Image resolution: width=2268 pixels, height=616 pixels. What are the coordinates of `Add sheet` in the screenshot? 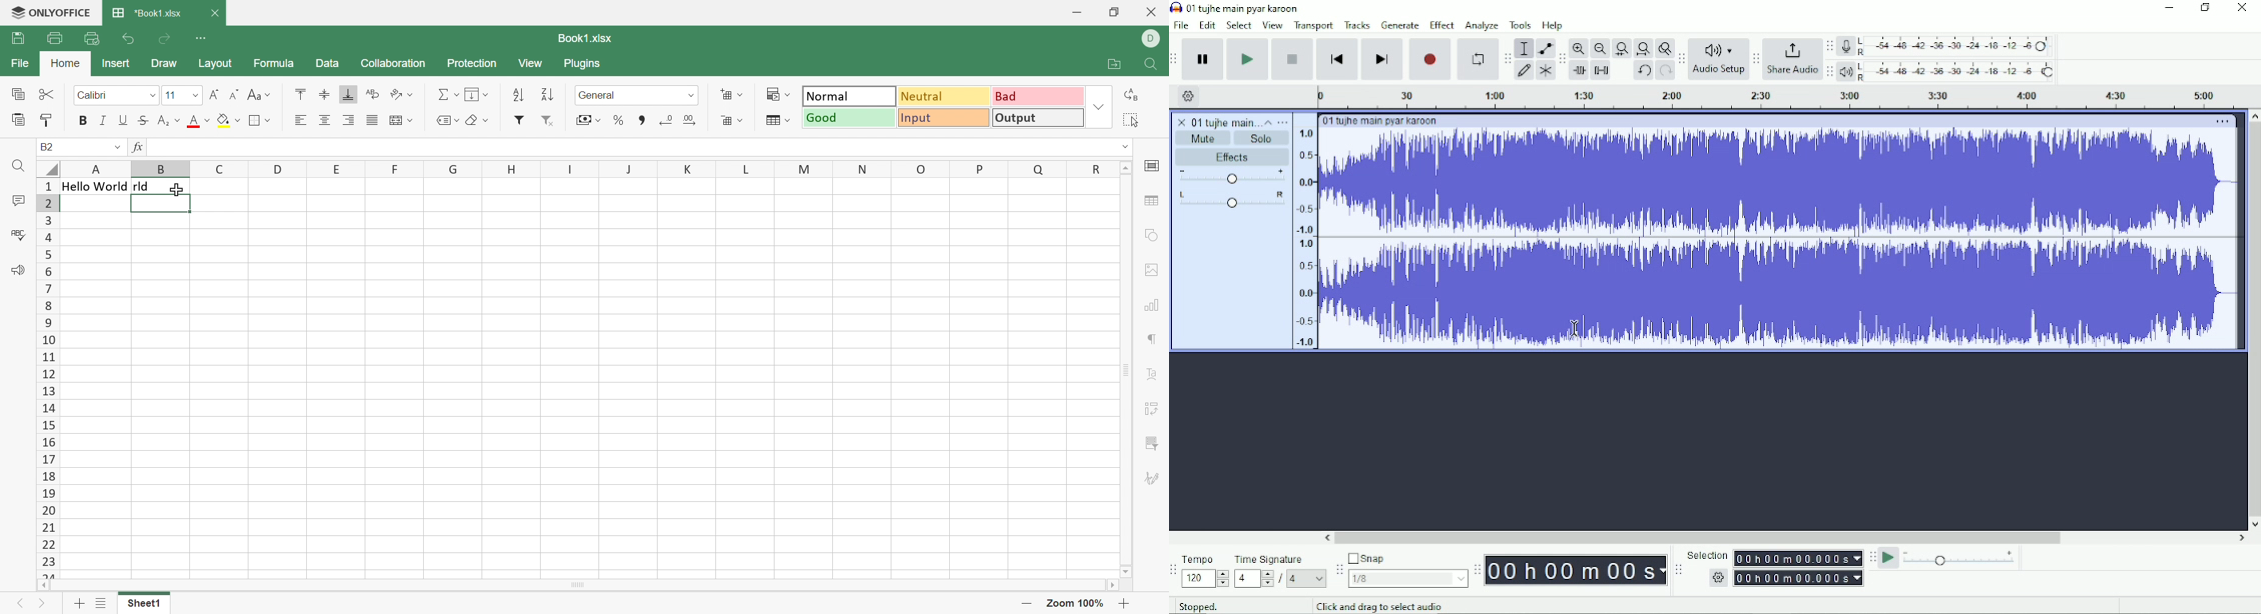 It's located at (77, 604).